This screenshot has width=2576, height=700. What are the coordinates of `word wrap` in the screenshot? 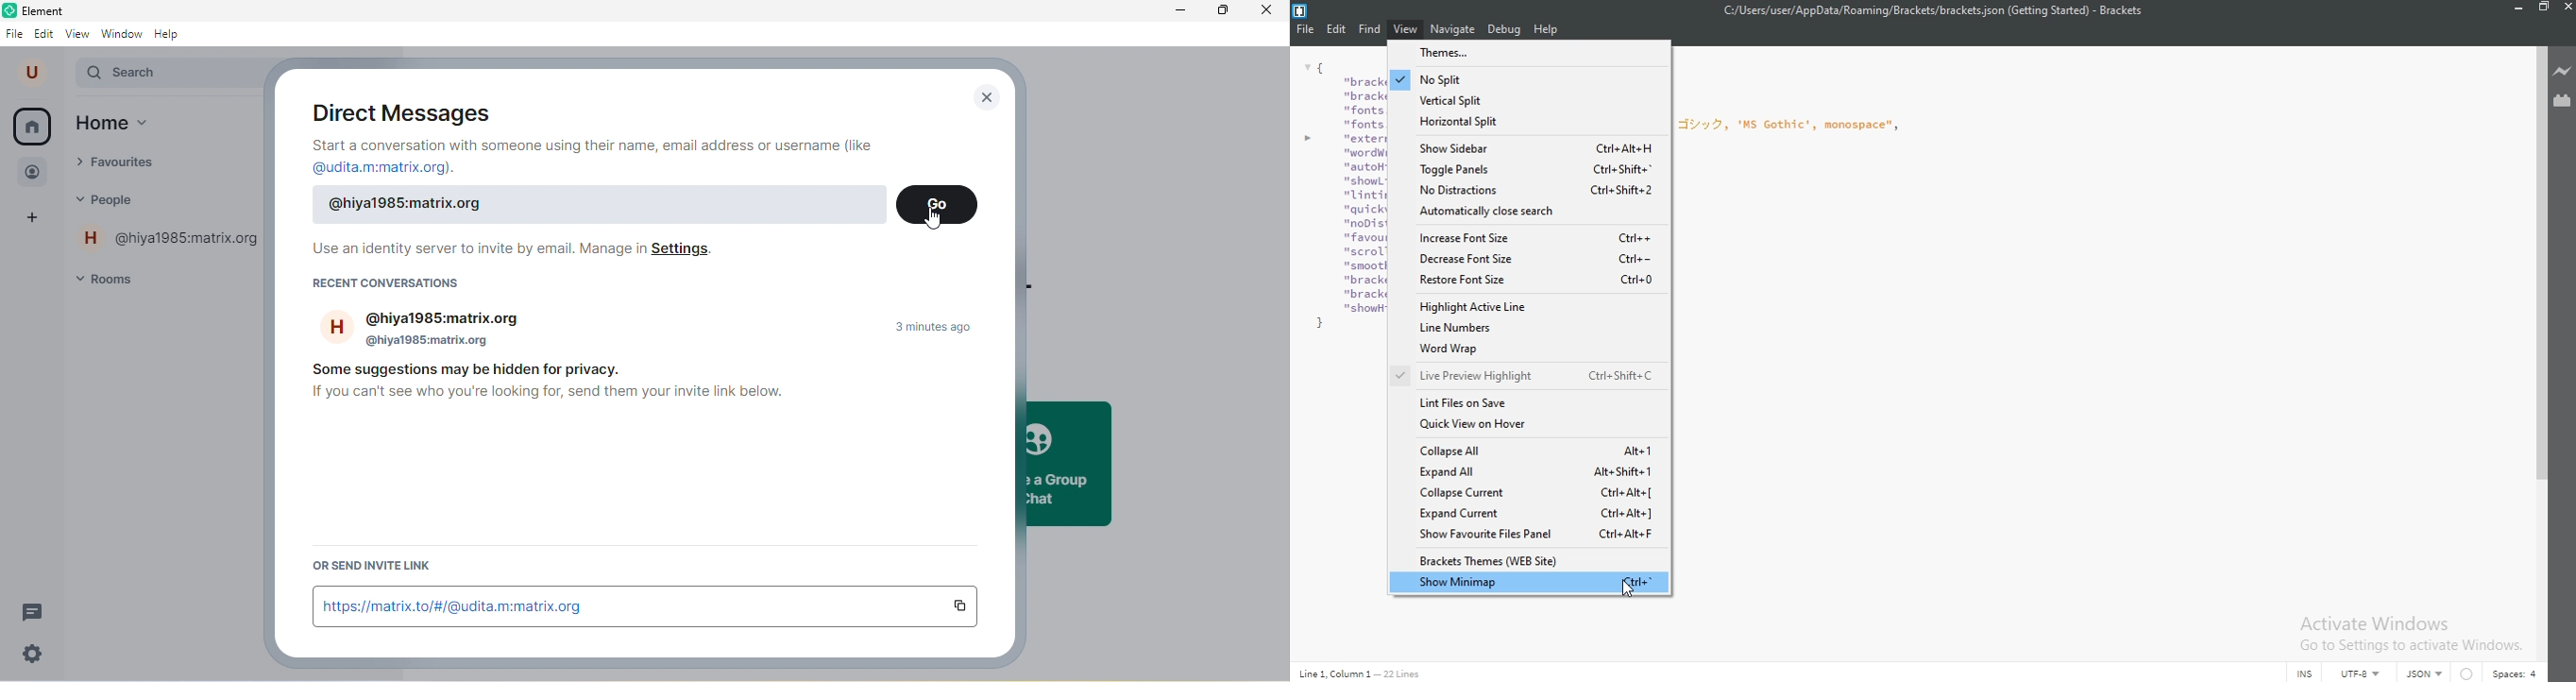 It's located at (1529, 349).